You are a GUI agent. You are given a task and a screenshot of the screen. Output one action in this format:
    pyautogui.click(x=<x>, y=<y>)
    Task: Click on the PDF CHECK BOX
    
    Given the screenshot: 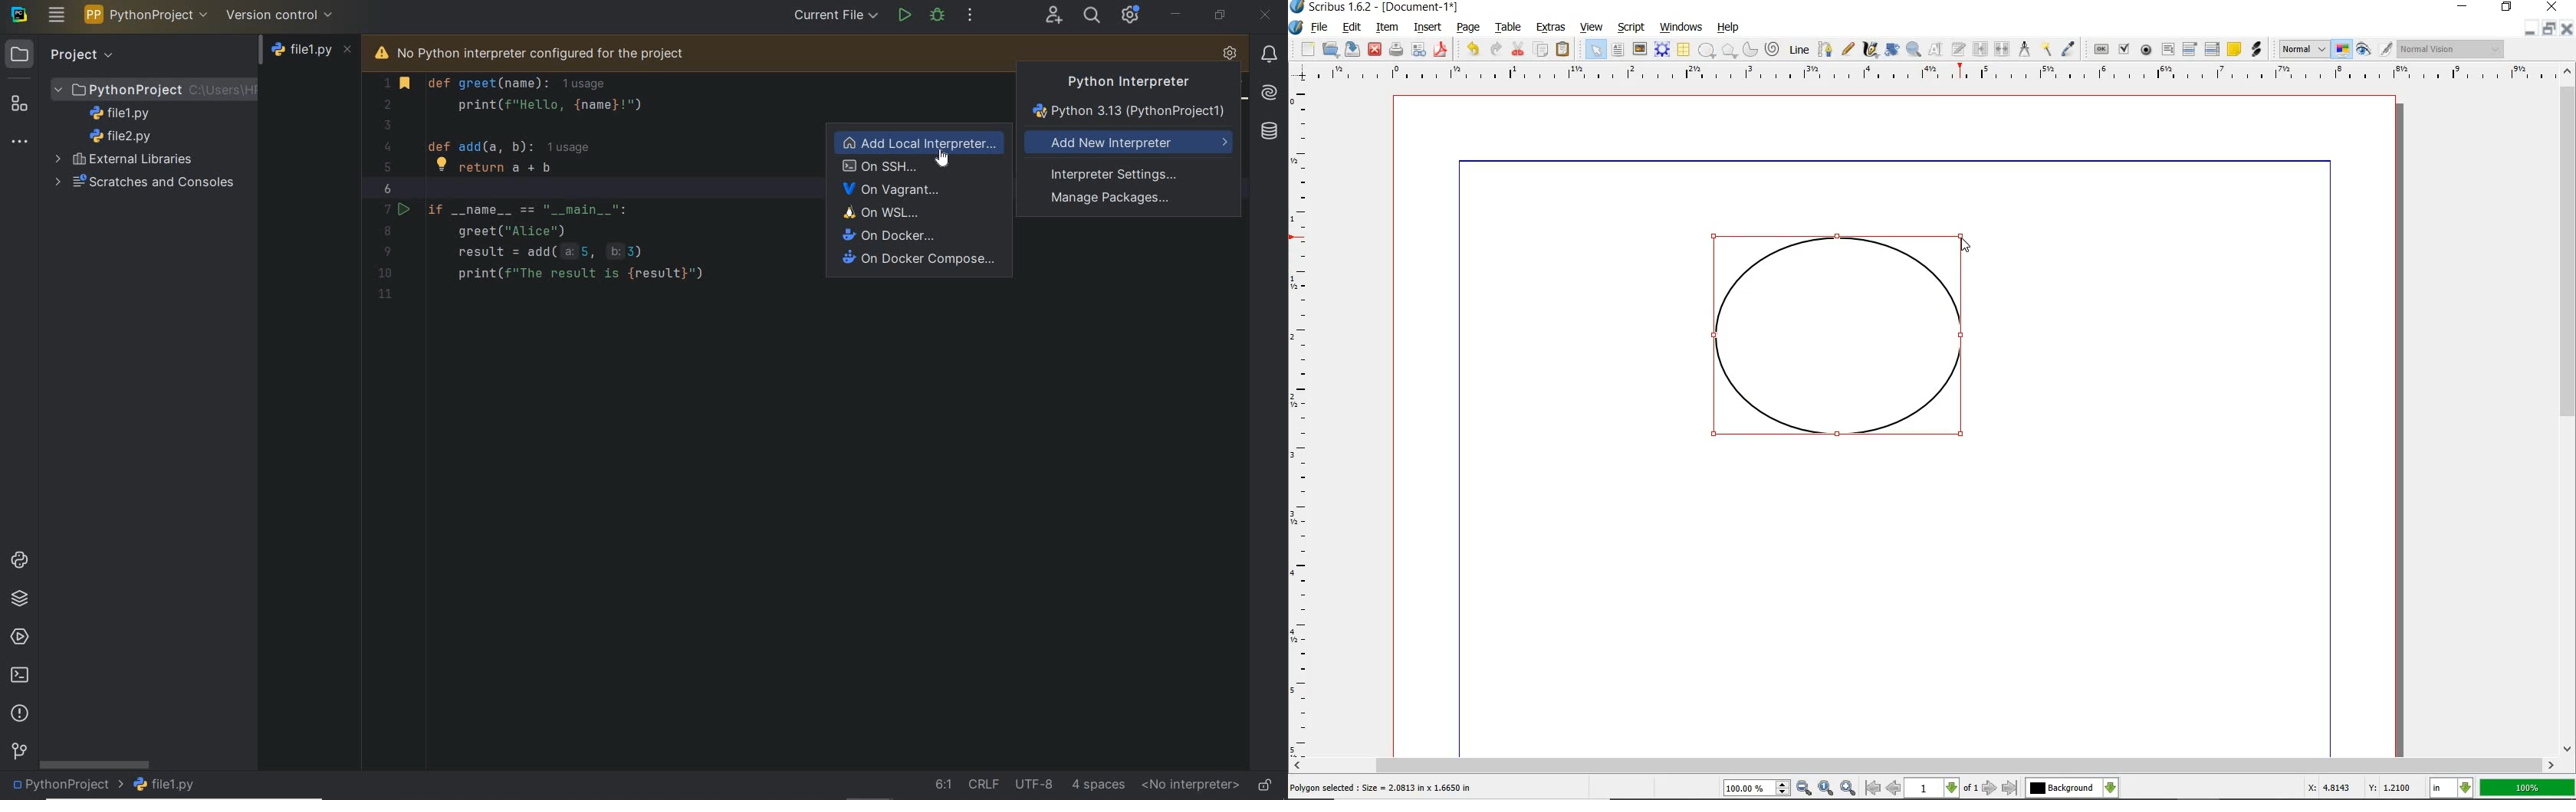 What is the action you would take?
    pyautogui.click(x=2124, y=48)
    